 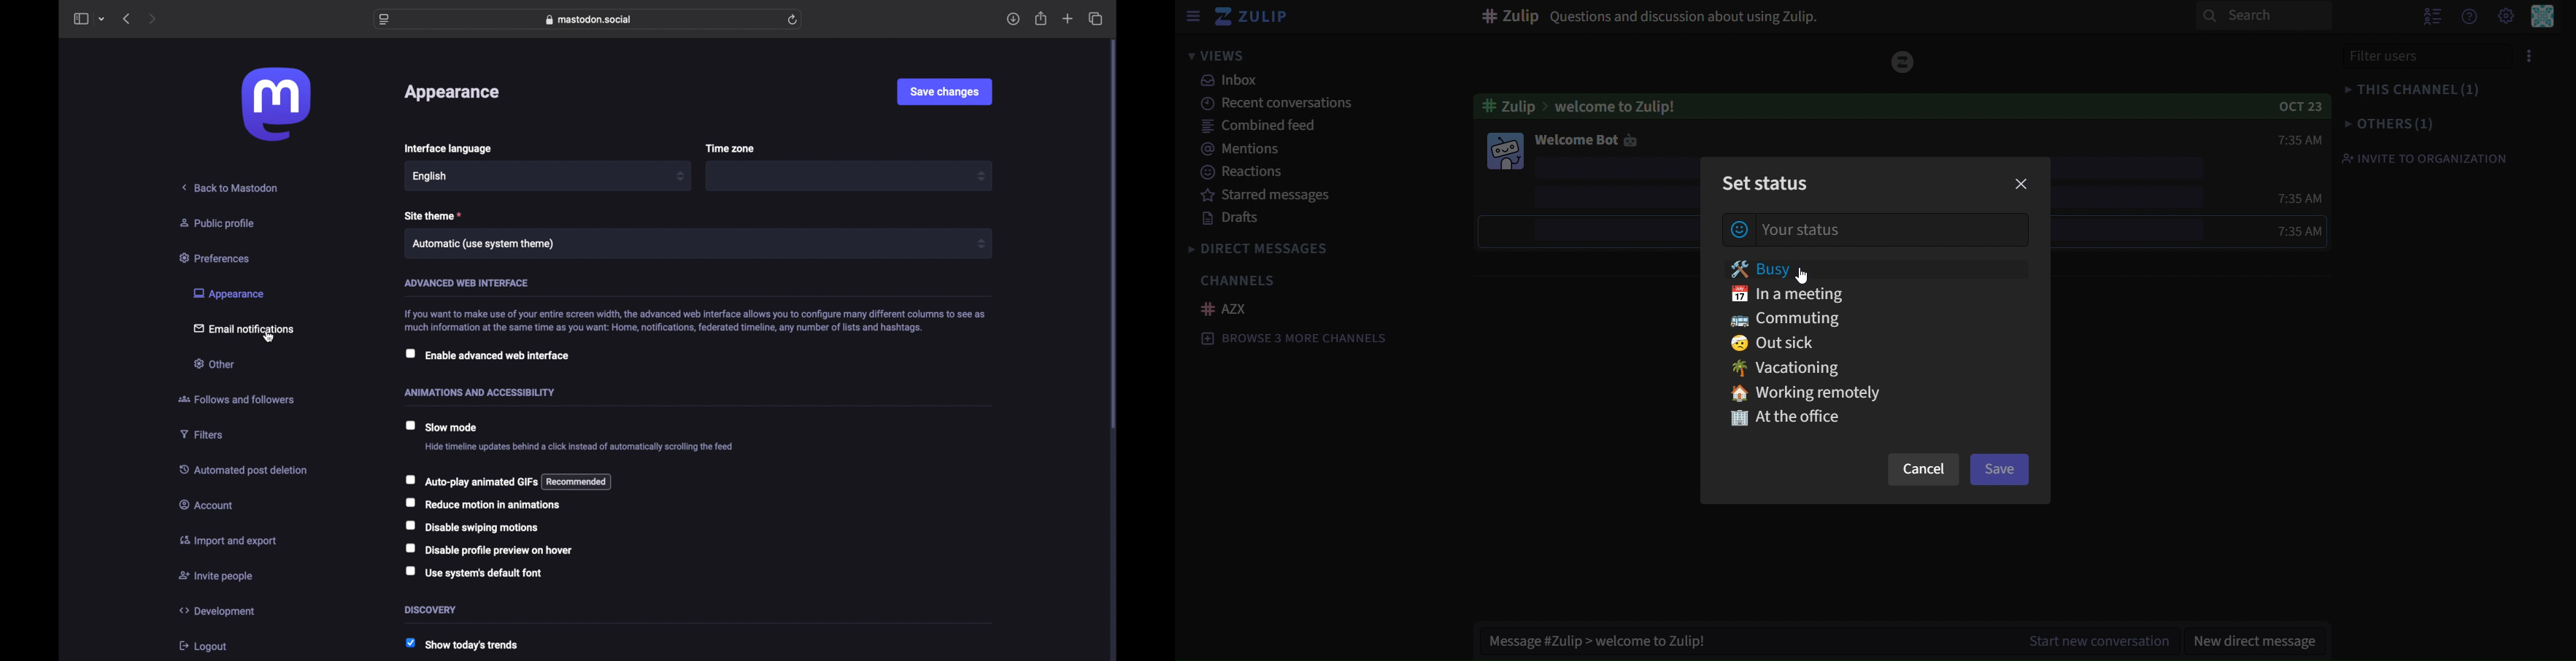 I want to click on search, so click(x=2264, y=16).